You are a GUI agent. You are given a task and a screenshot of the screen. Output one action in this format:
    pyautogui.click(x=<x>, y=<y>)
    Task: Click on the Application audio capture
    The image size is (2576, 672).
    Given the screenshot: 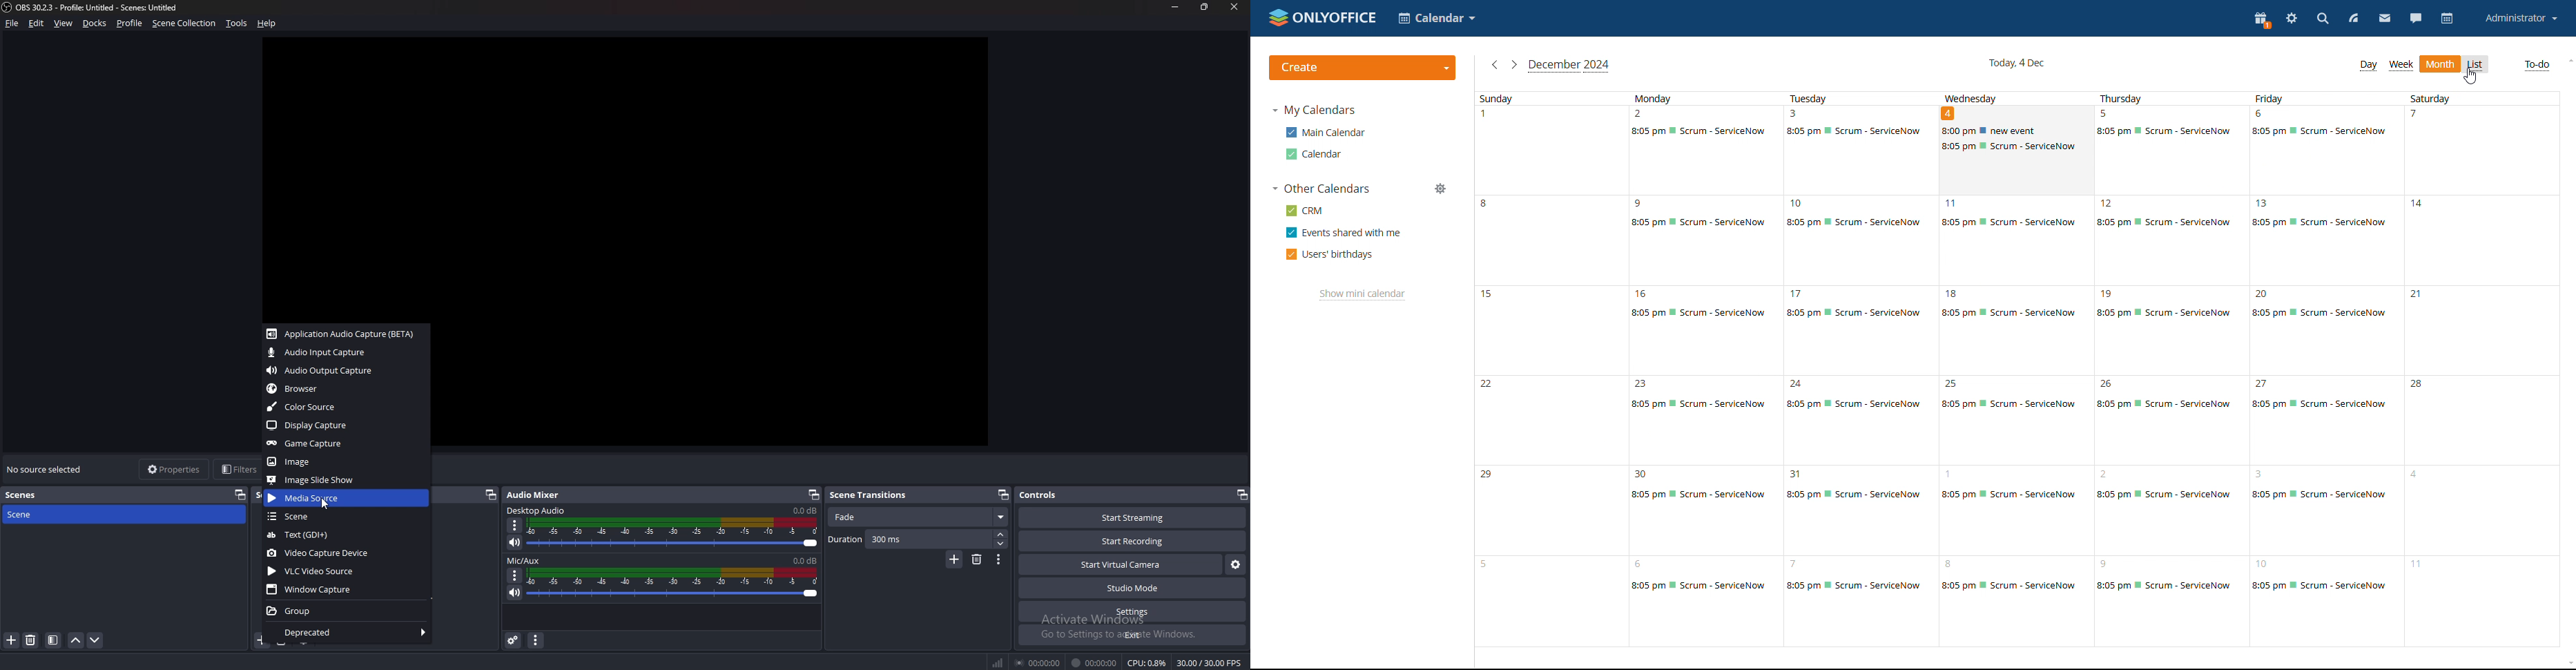 What is the action you would take?
    pyautogui.click(x=343, y=334)
    